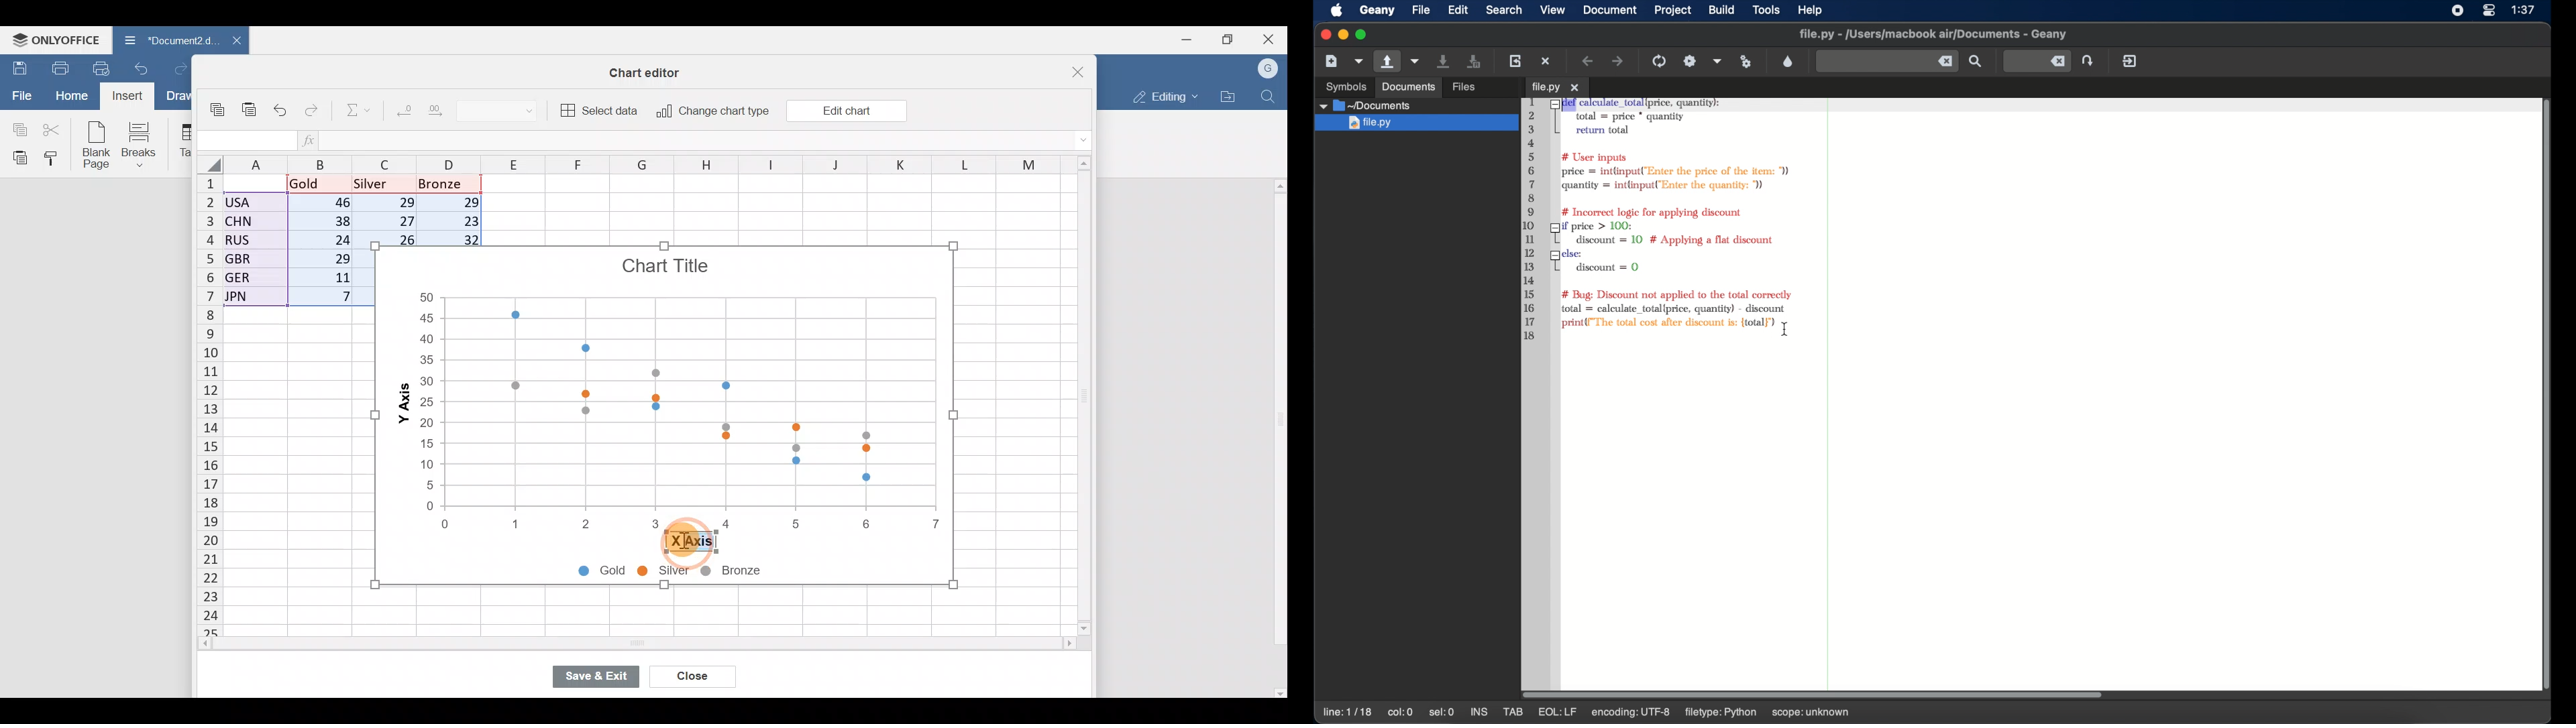  I want to click on Cursor on Insert, so click(126, 97).